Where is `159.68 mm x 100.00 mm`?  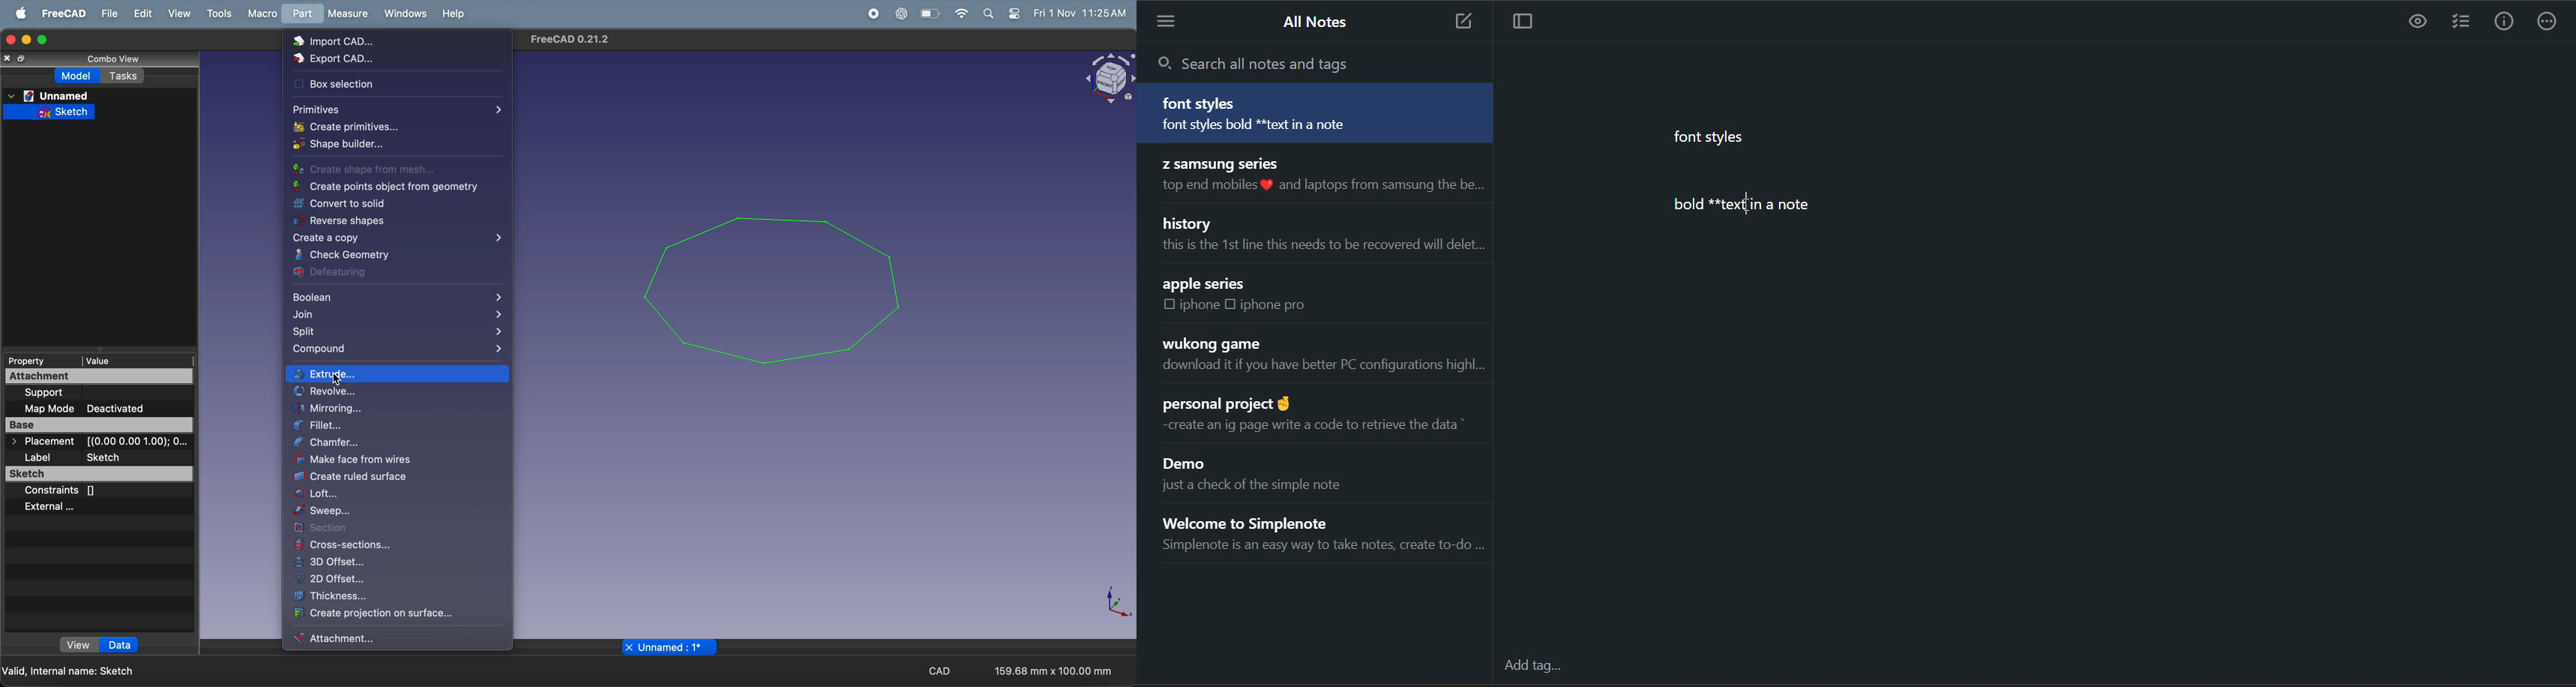 159.68 mm x 100.00 mm is located at coordinates (1052, 670).